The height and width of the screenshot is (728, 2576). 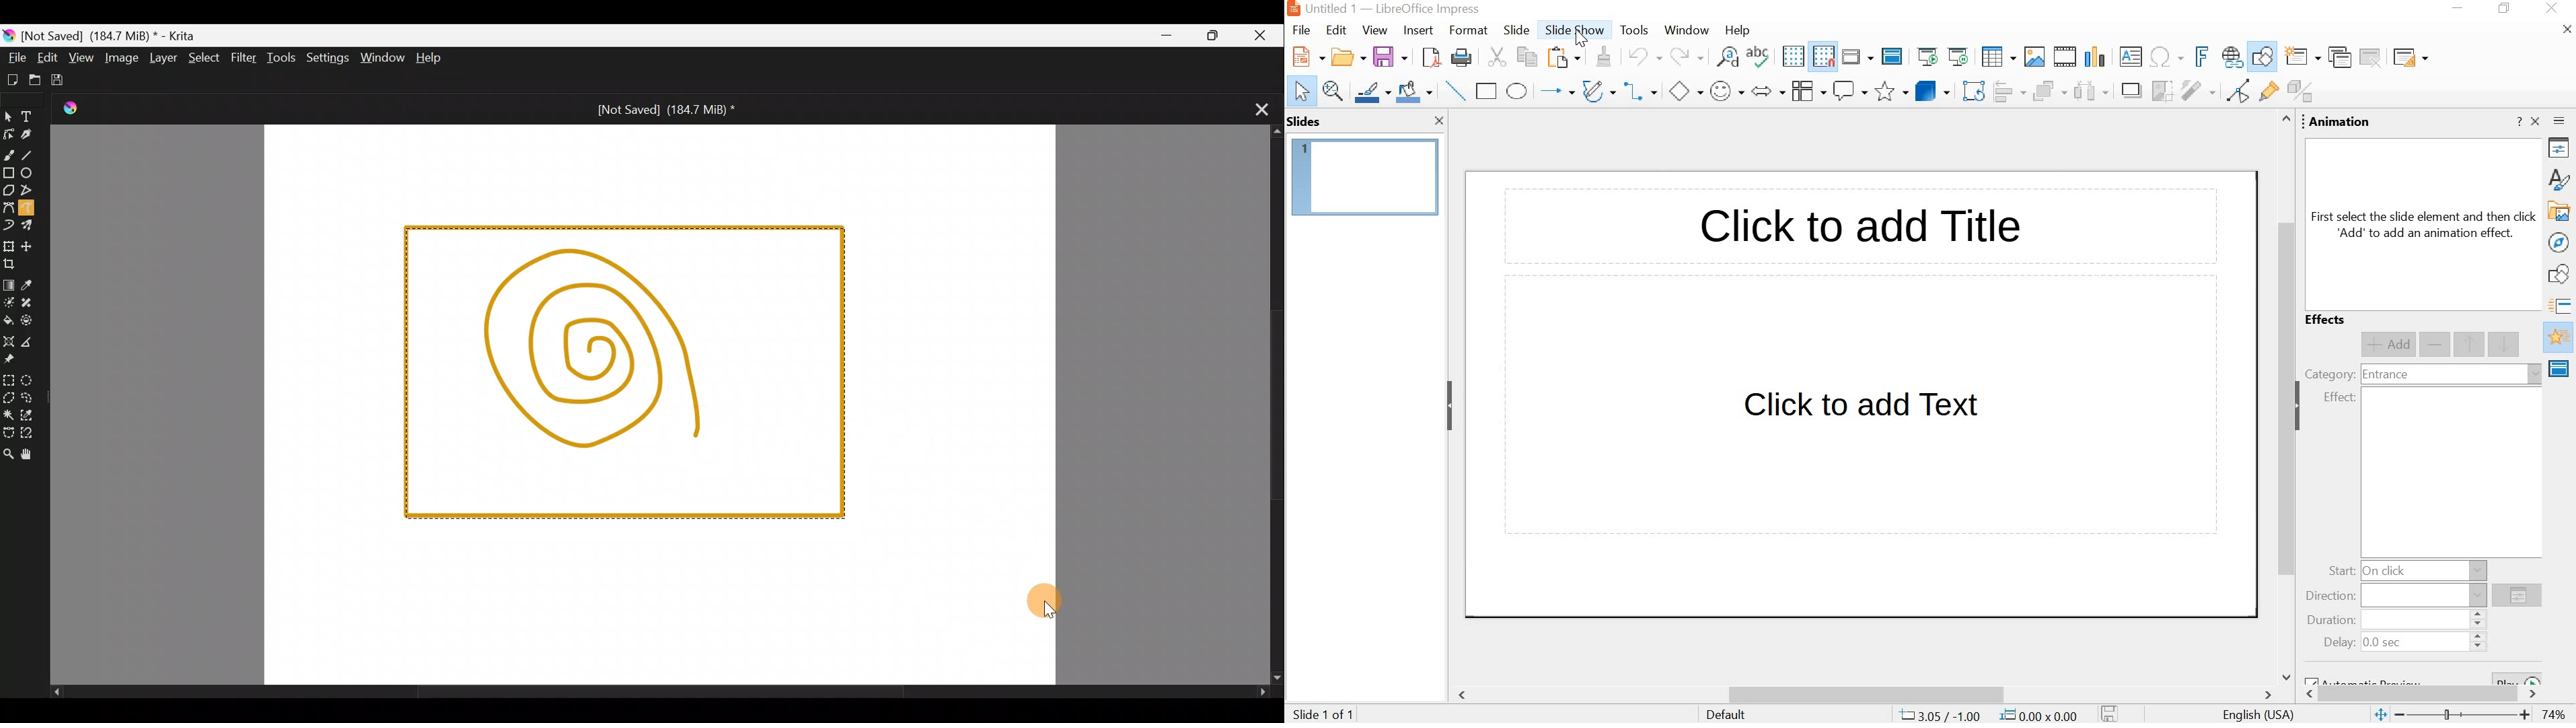 I want to click on show gluepoint functions, so click(x=2266, y=92).